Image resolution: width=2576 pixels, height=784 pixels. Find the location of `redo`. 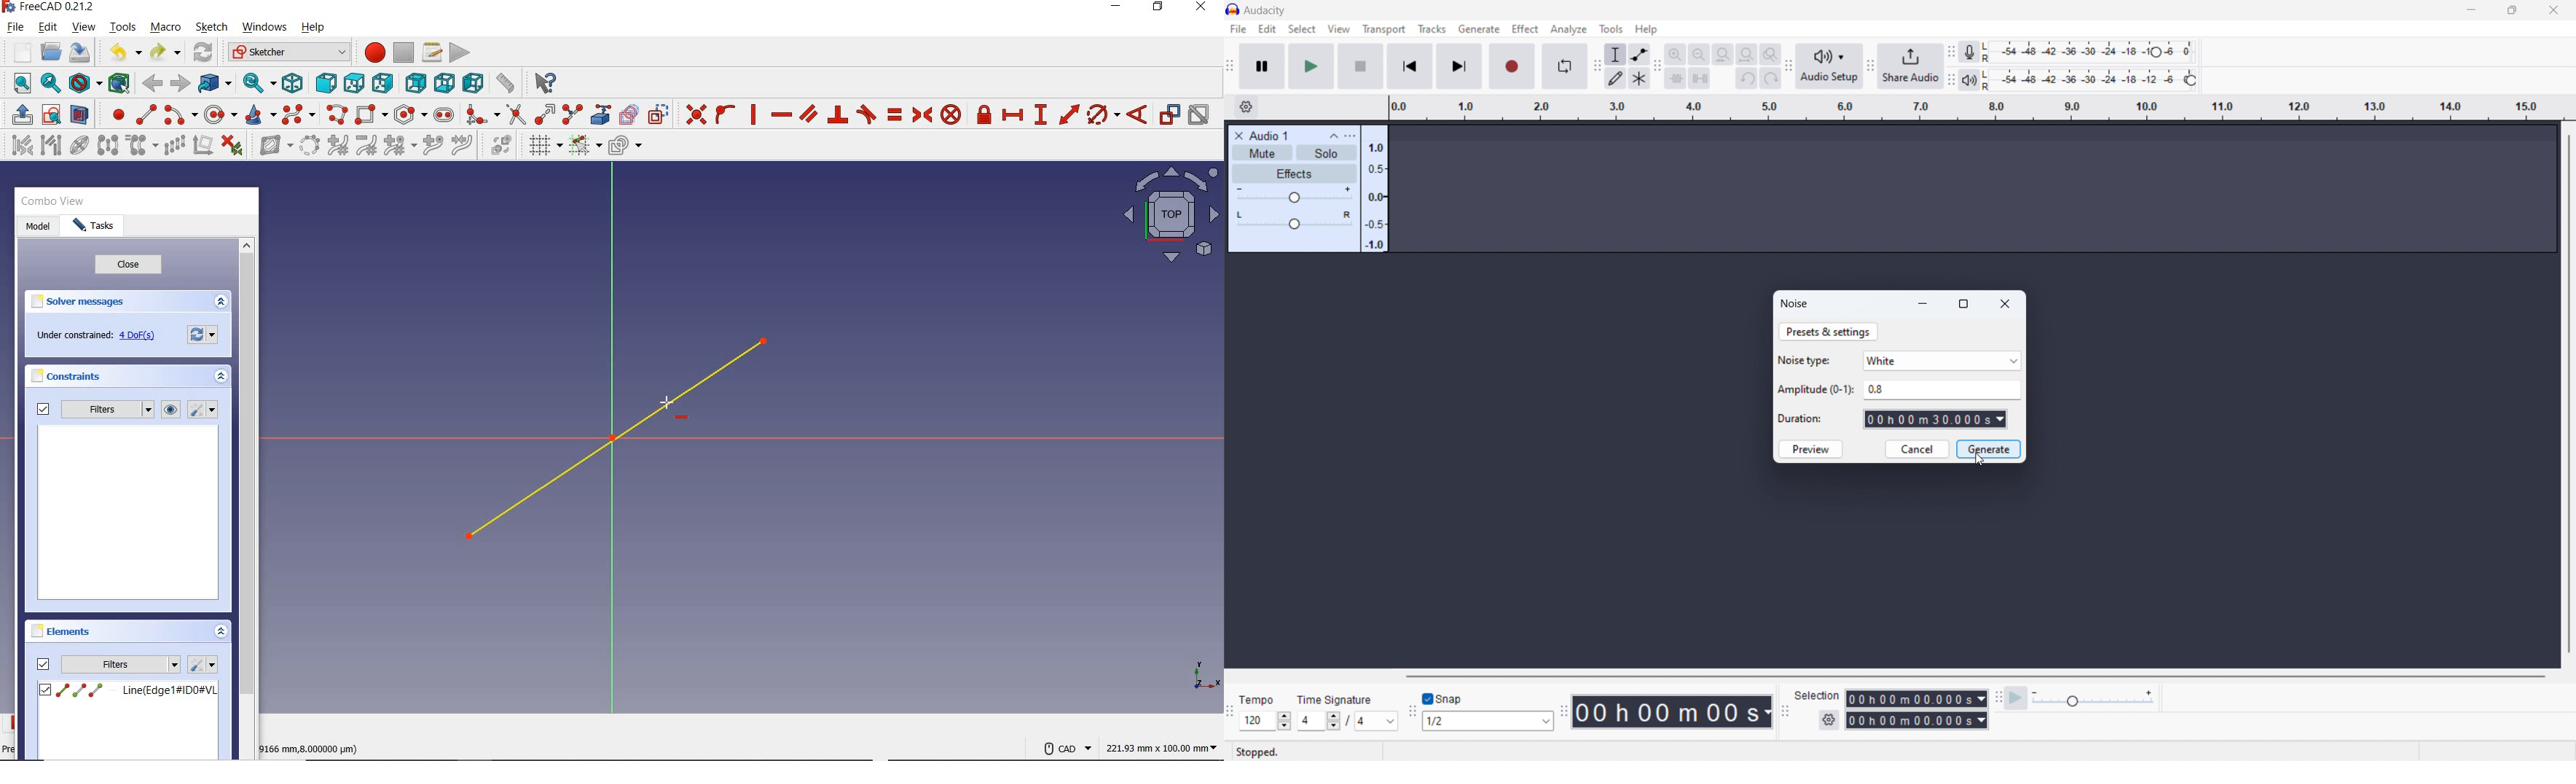

redo is located at coordinates (1770, 78).